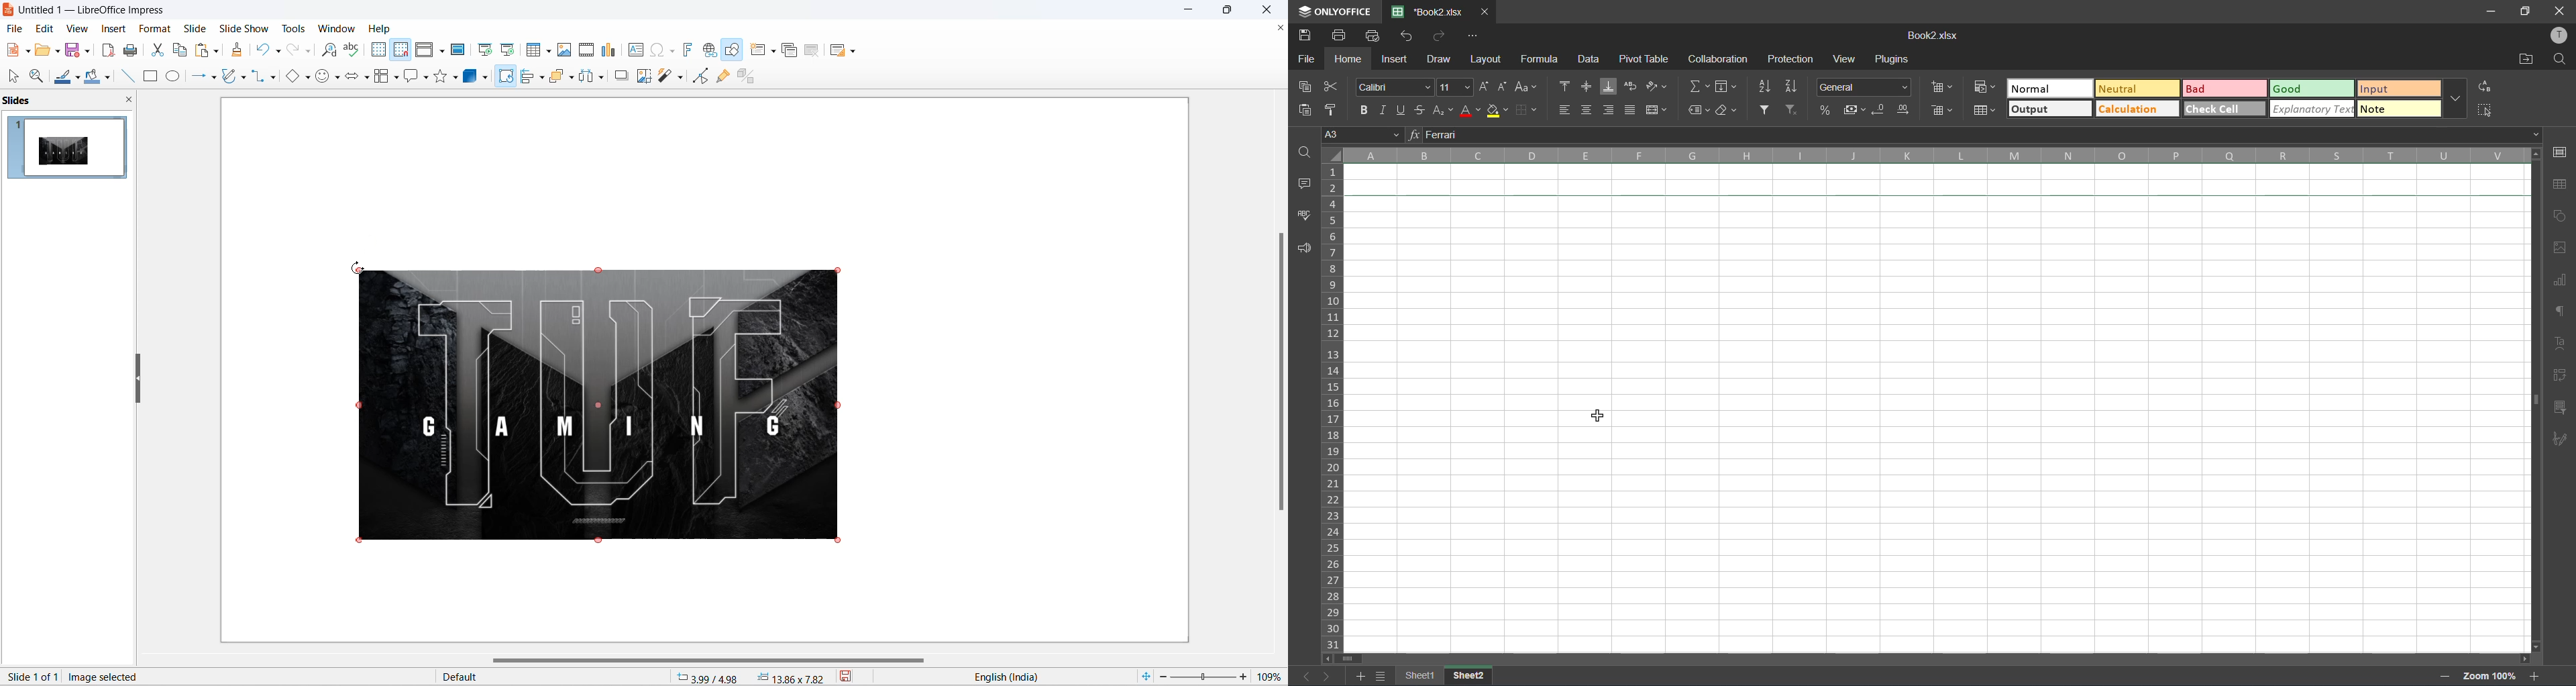 This screenshot has width=2576, height=700. What do you see at coordinates (680, 77) in the screenshot?
I see `filter options` at bounding box center [680, 77].